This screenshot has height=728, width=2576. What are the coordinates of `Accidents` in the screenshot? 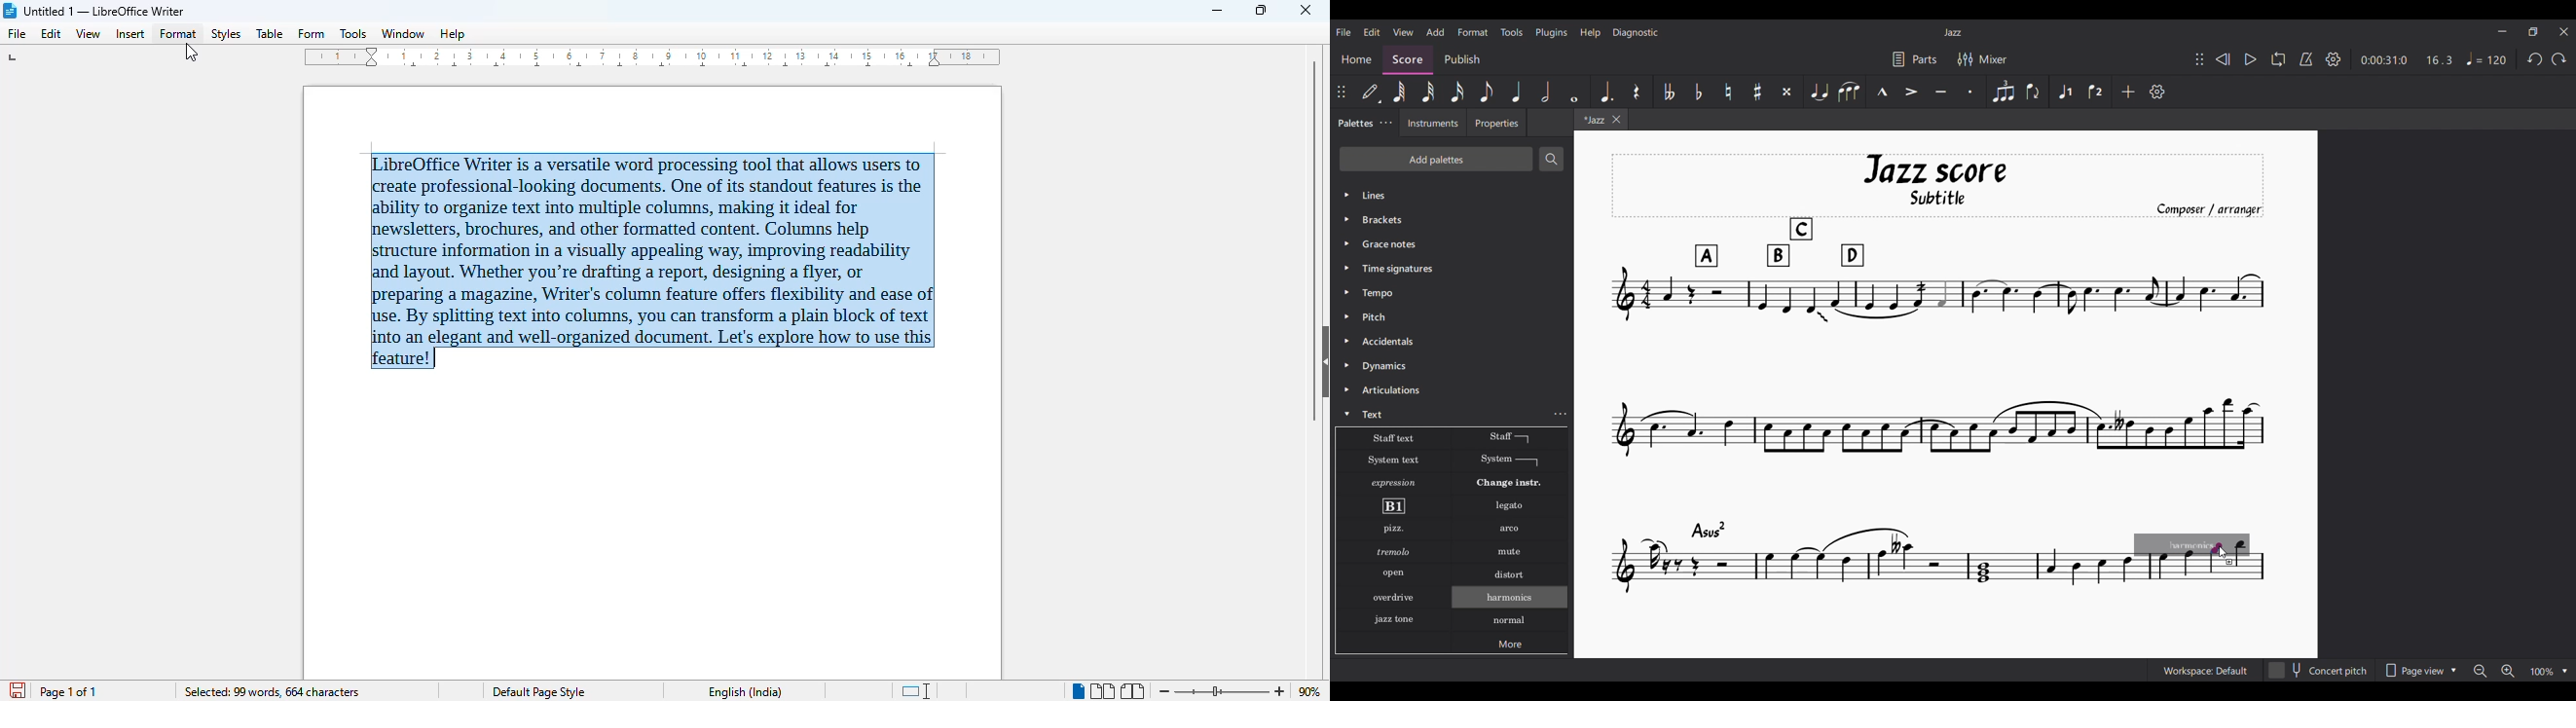 It's located at (1391, 341).